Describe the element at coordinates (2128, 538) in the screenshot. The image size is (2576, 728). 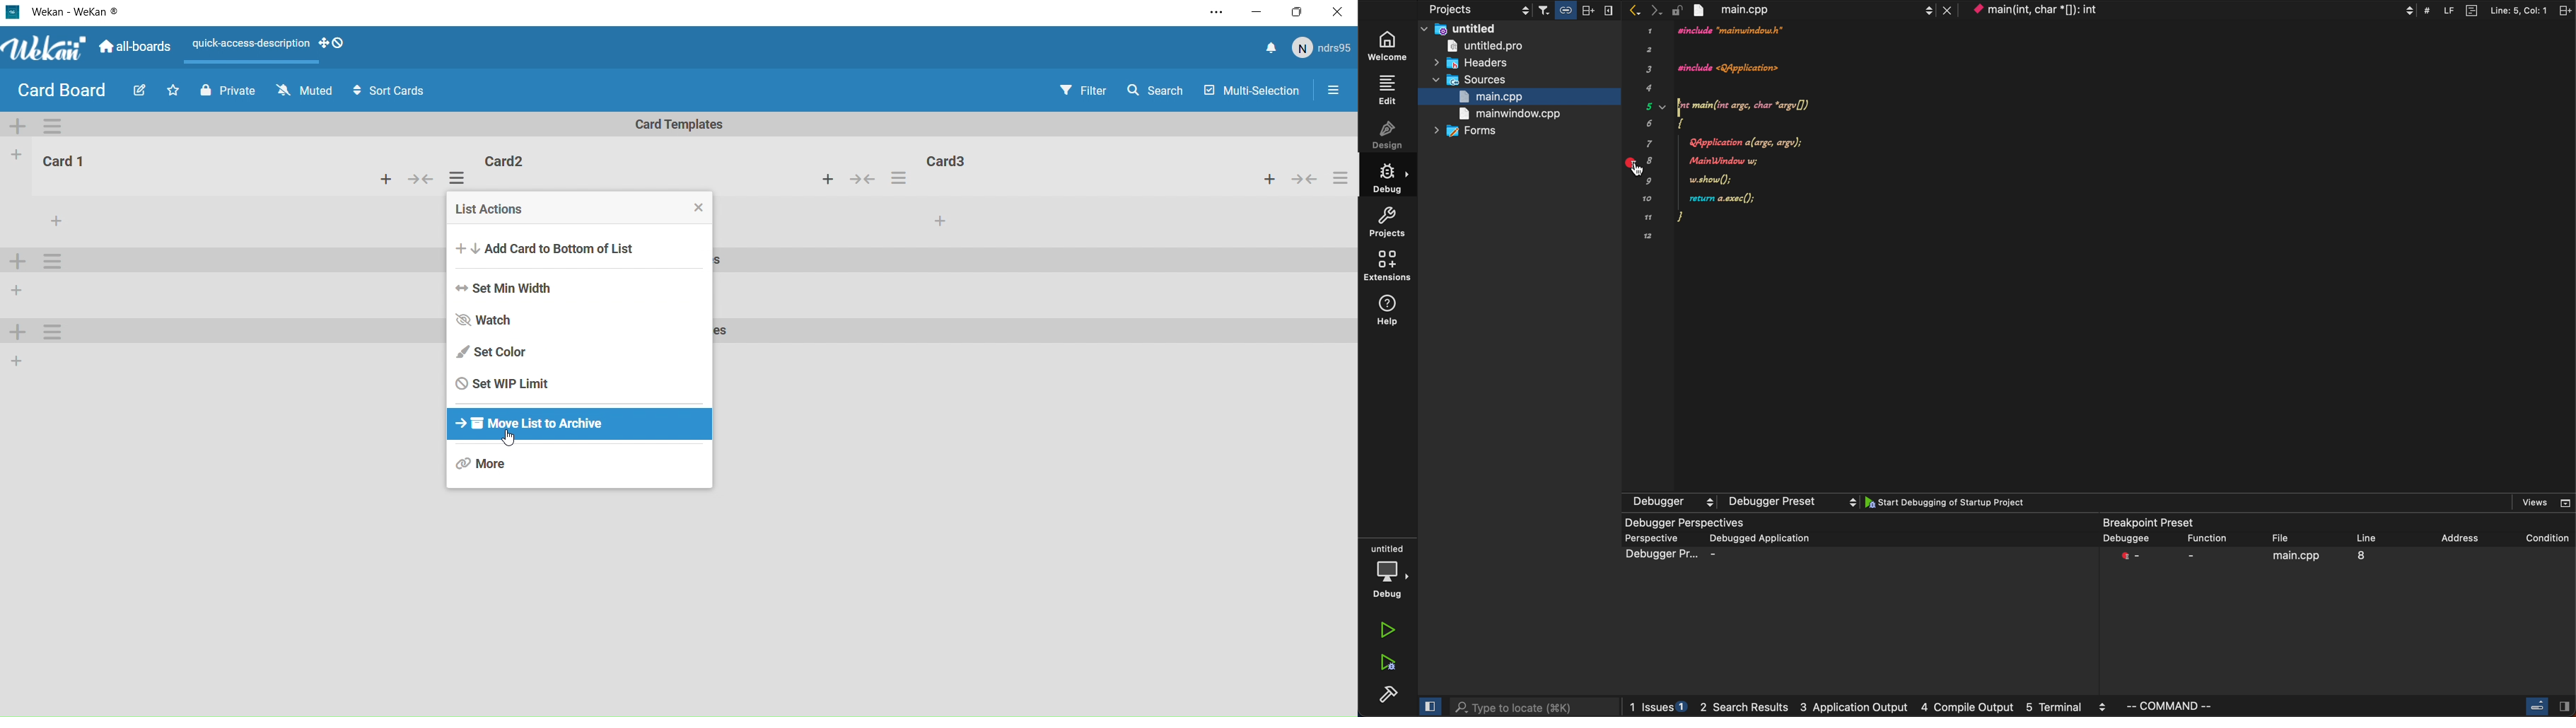
I see `debugger` at that location.